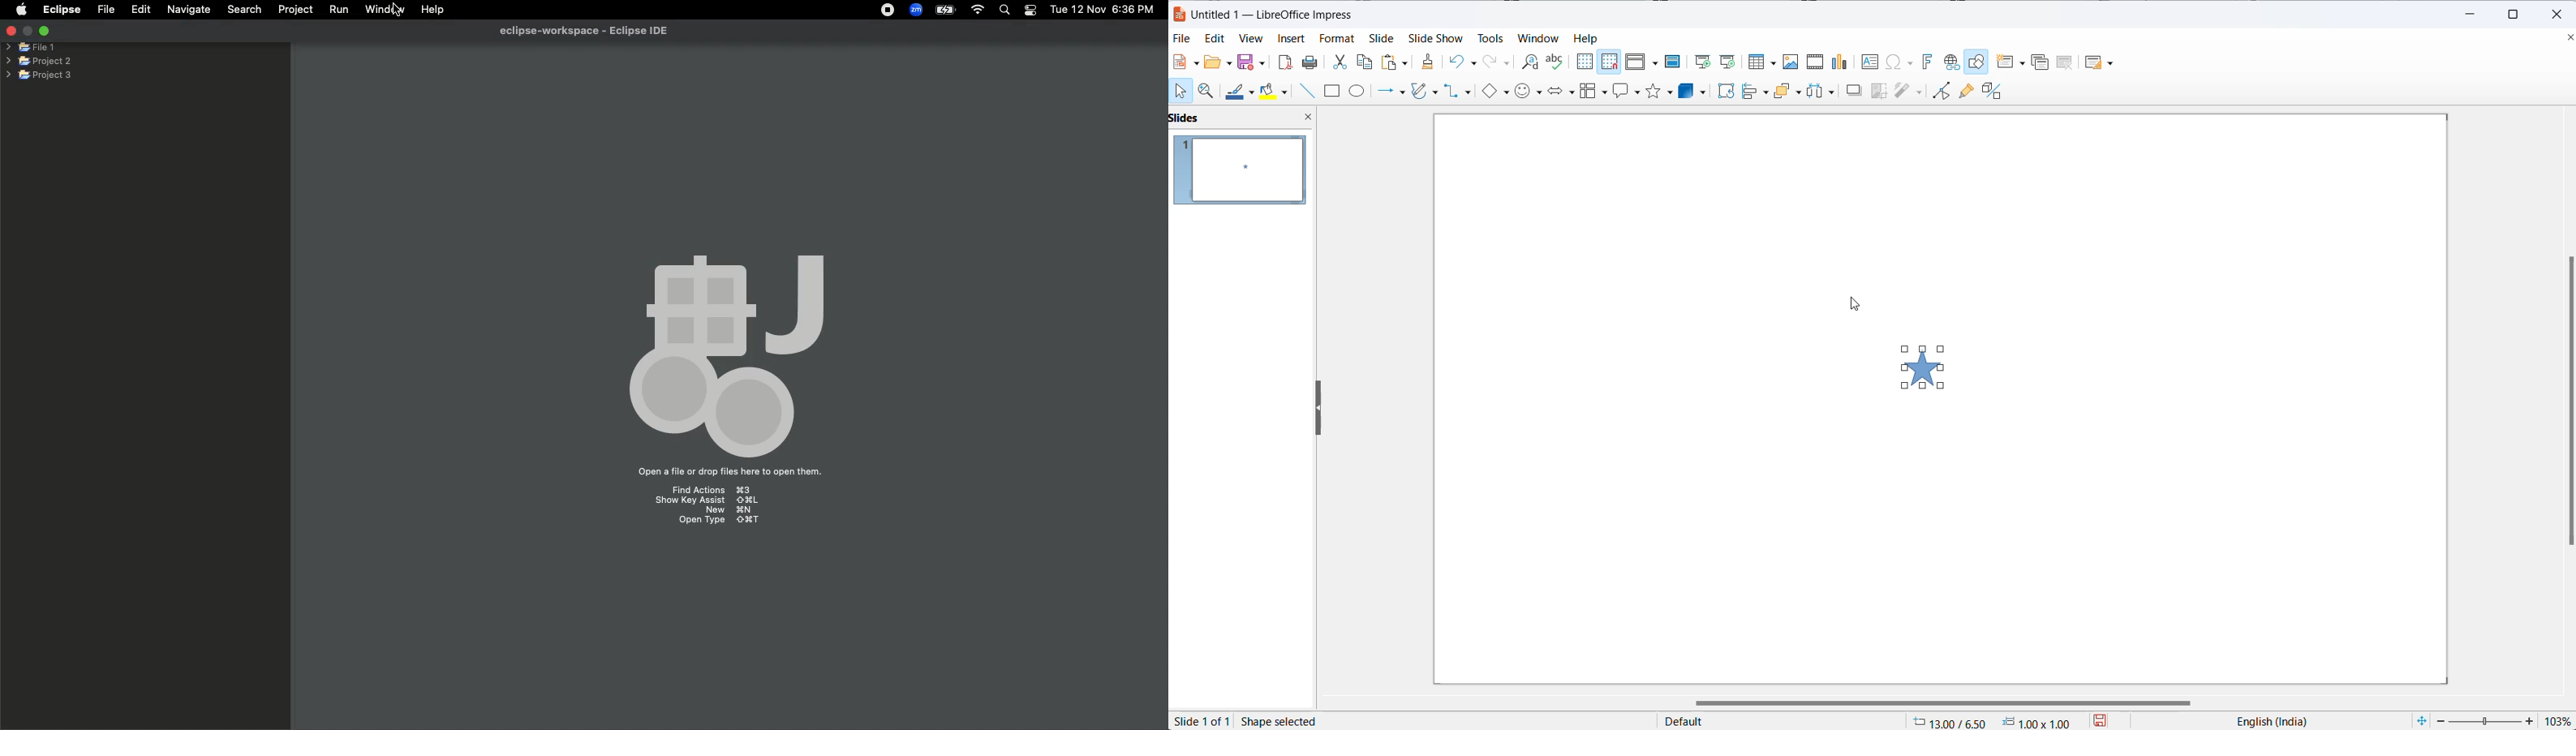  Describe the element at coordinates (2487, 720) in the screenshot. I see `zoom slider` at that location.